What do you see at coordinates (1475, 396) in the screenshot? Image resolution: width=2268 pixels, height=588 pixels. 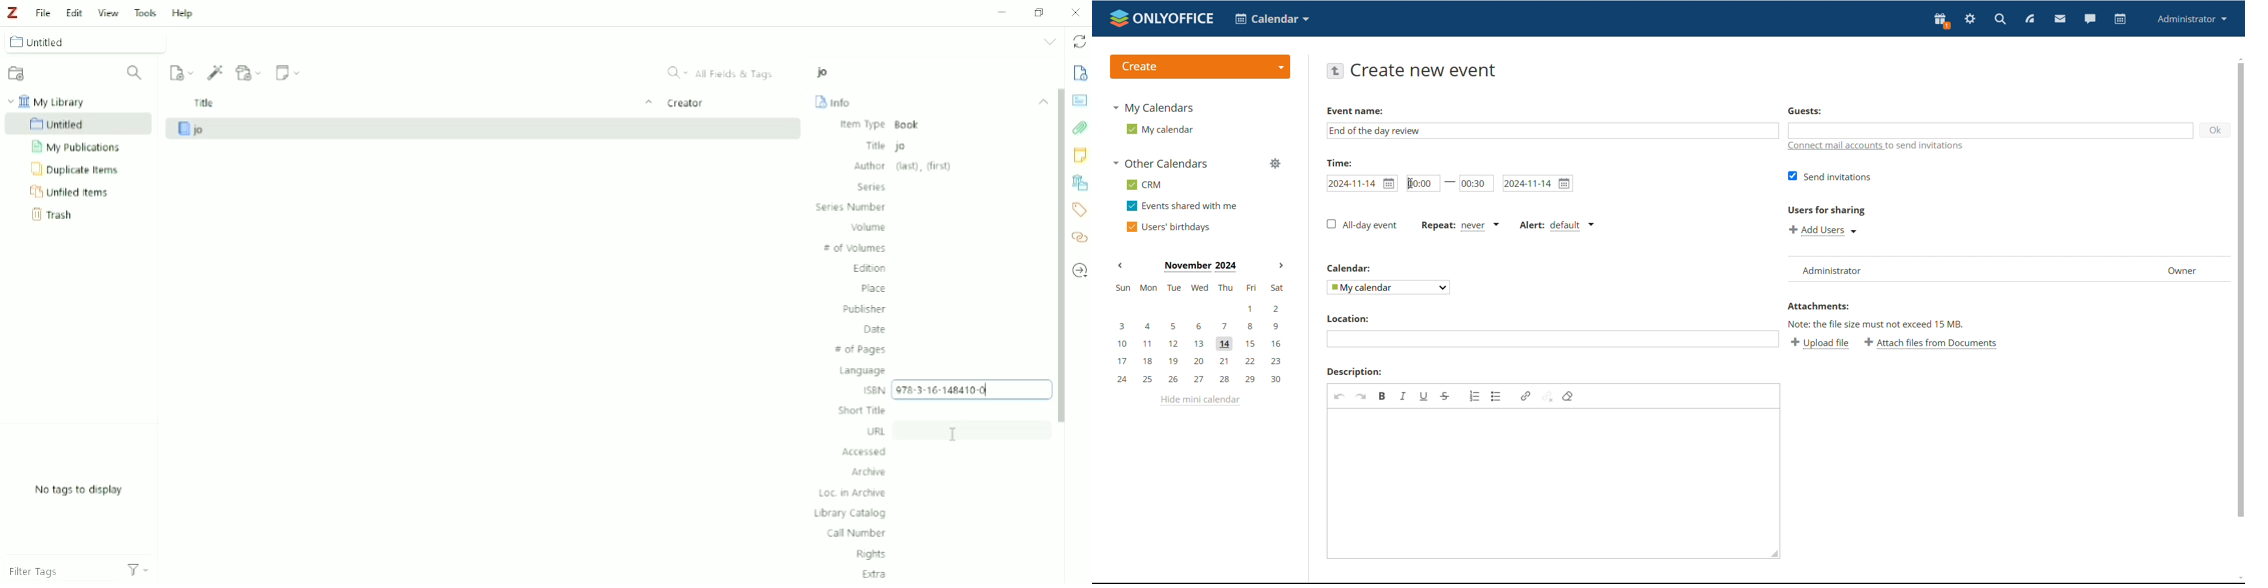 I see `insert/remove numbered list` at bounding box center [1475, 396].